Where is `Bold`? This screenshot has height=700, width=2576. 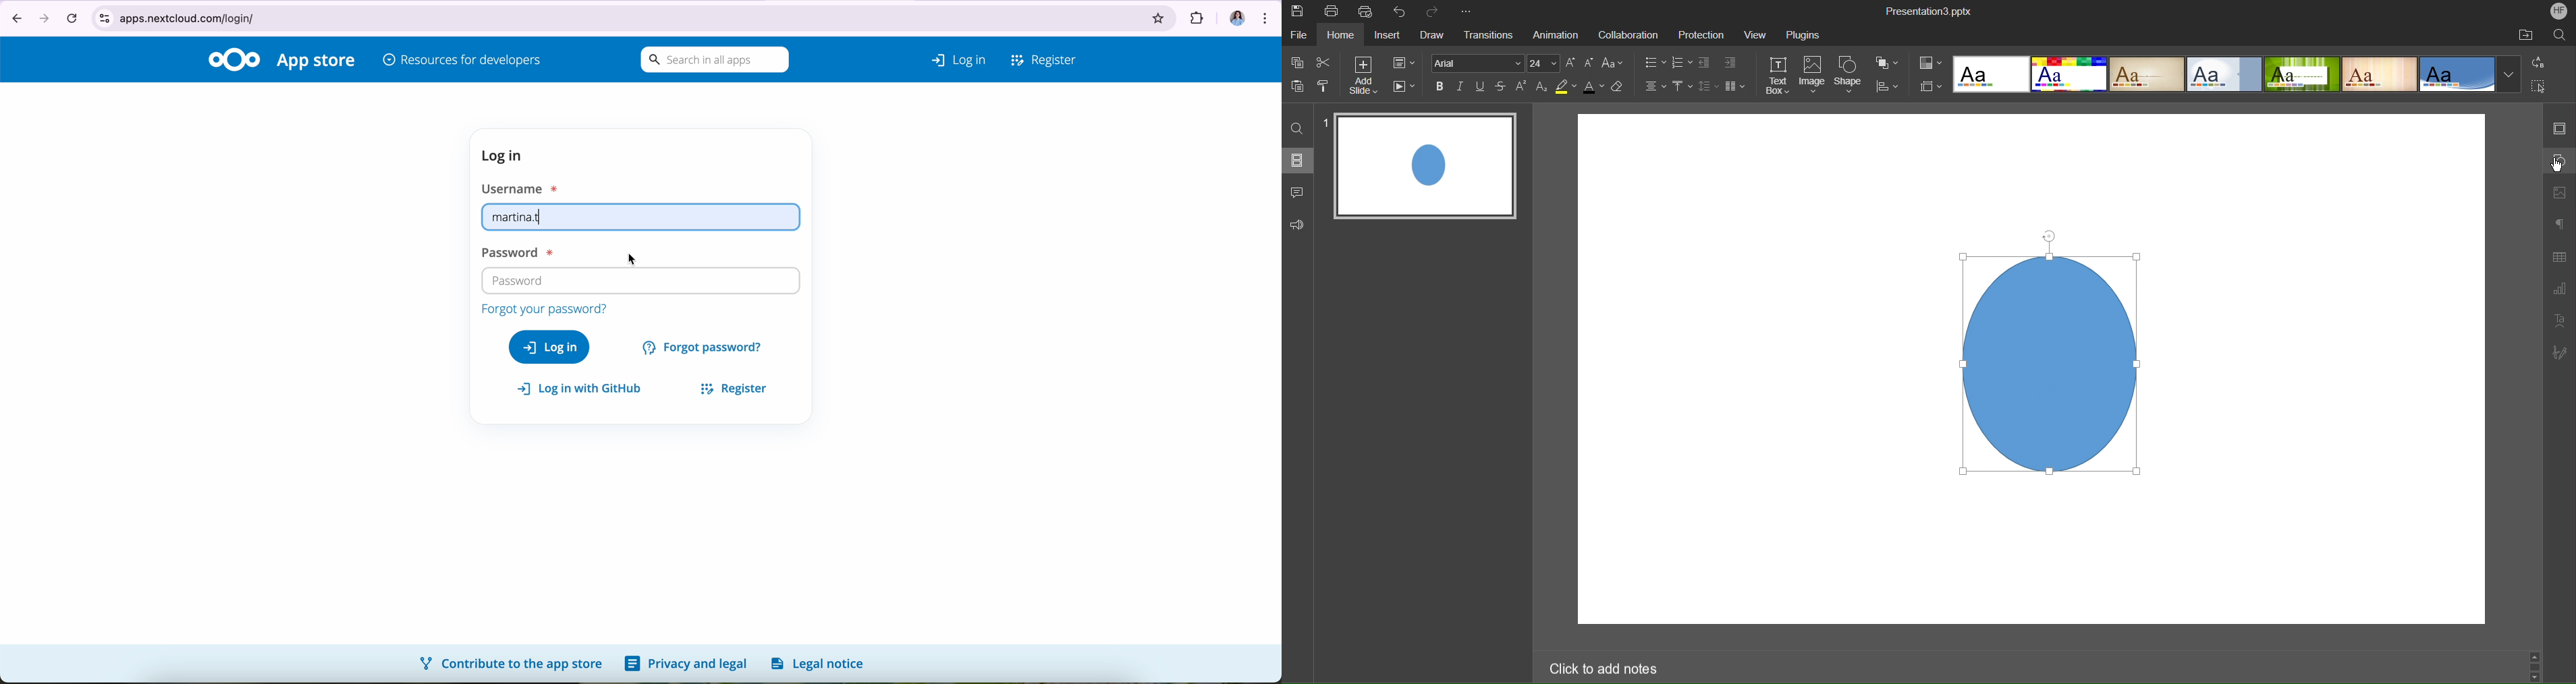 Bold is located at coordinates (1440, 88).